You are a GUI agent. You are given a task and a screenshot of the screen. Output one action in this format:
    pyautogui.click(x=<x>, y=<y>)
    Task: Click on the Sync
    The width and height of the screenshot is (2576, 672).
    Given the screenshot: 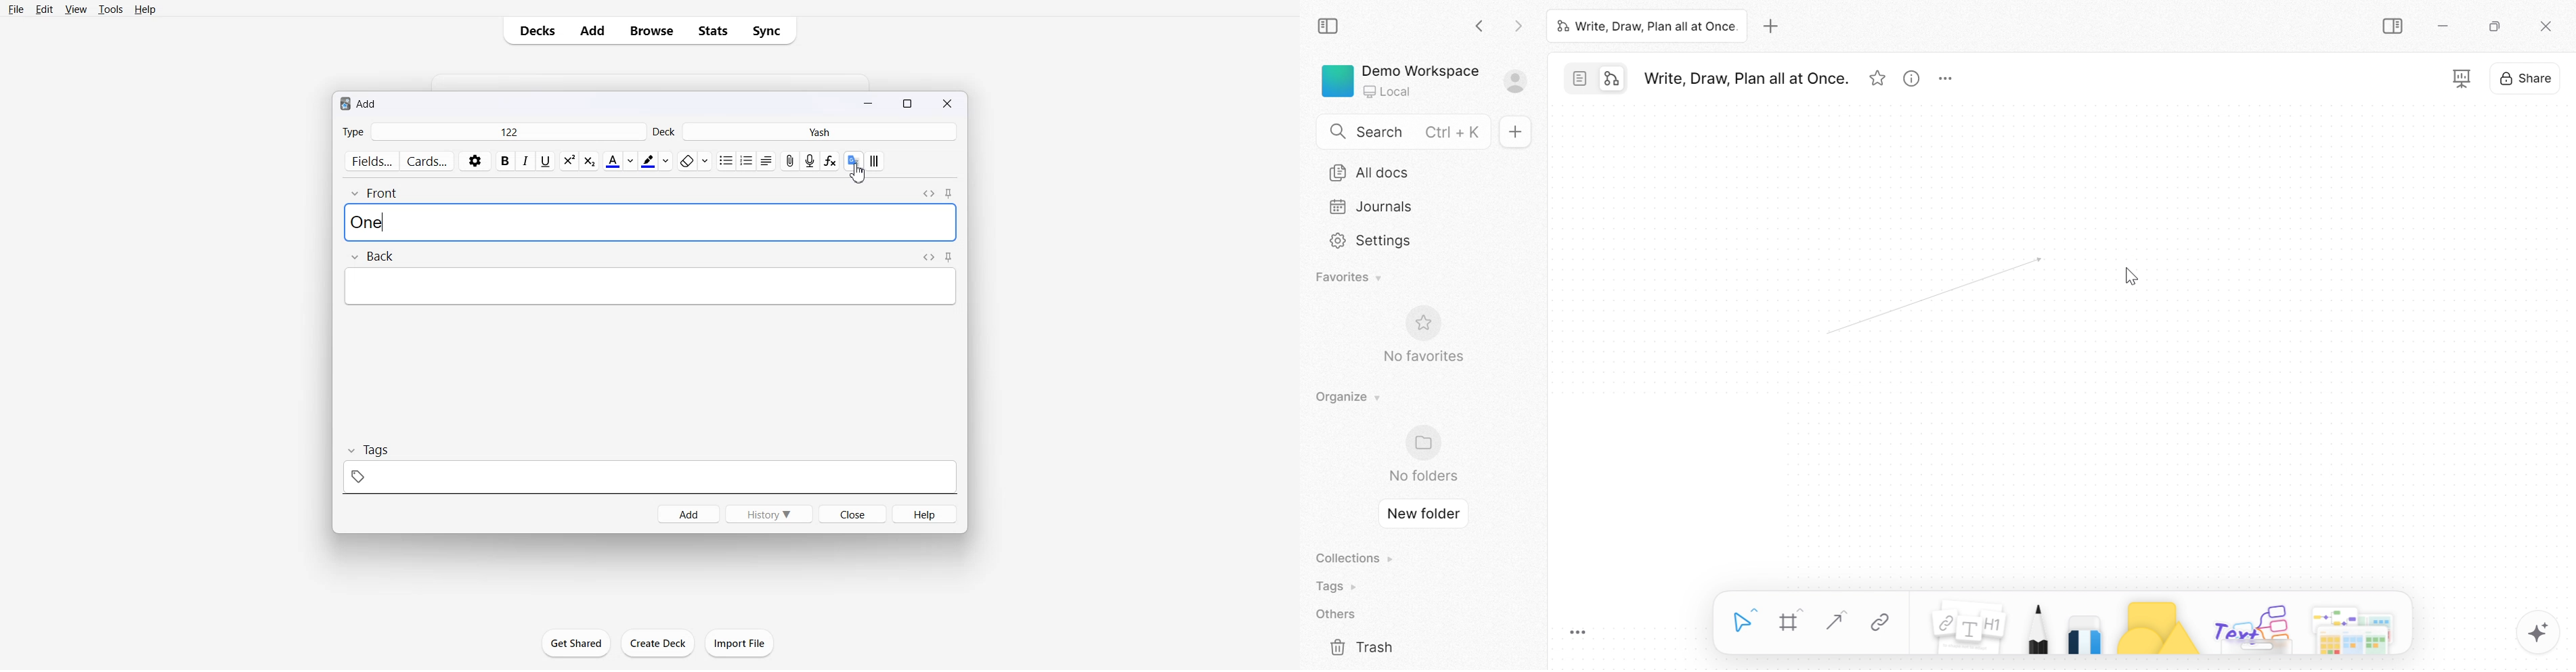 What is the action you would take?
    pyautogui.click(x=770, y=30)
    